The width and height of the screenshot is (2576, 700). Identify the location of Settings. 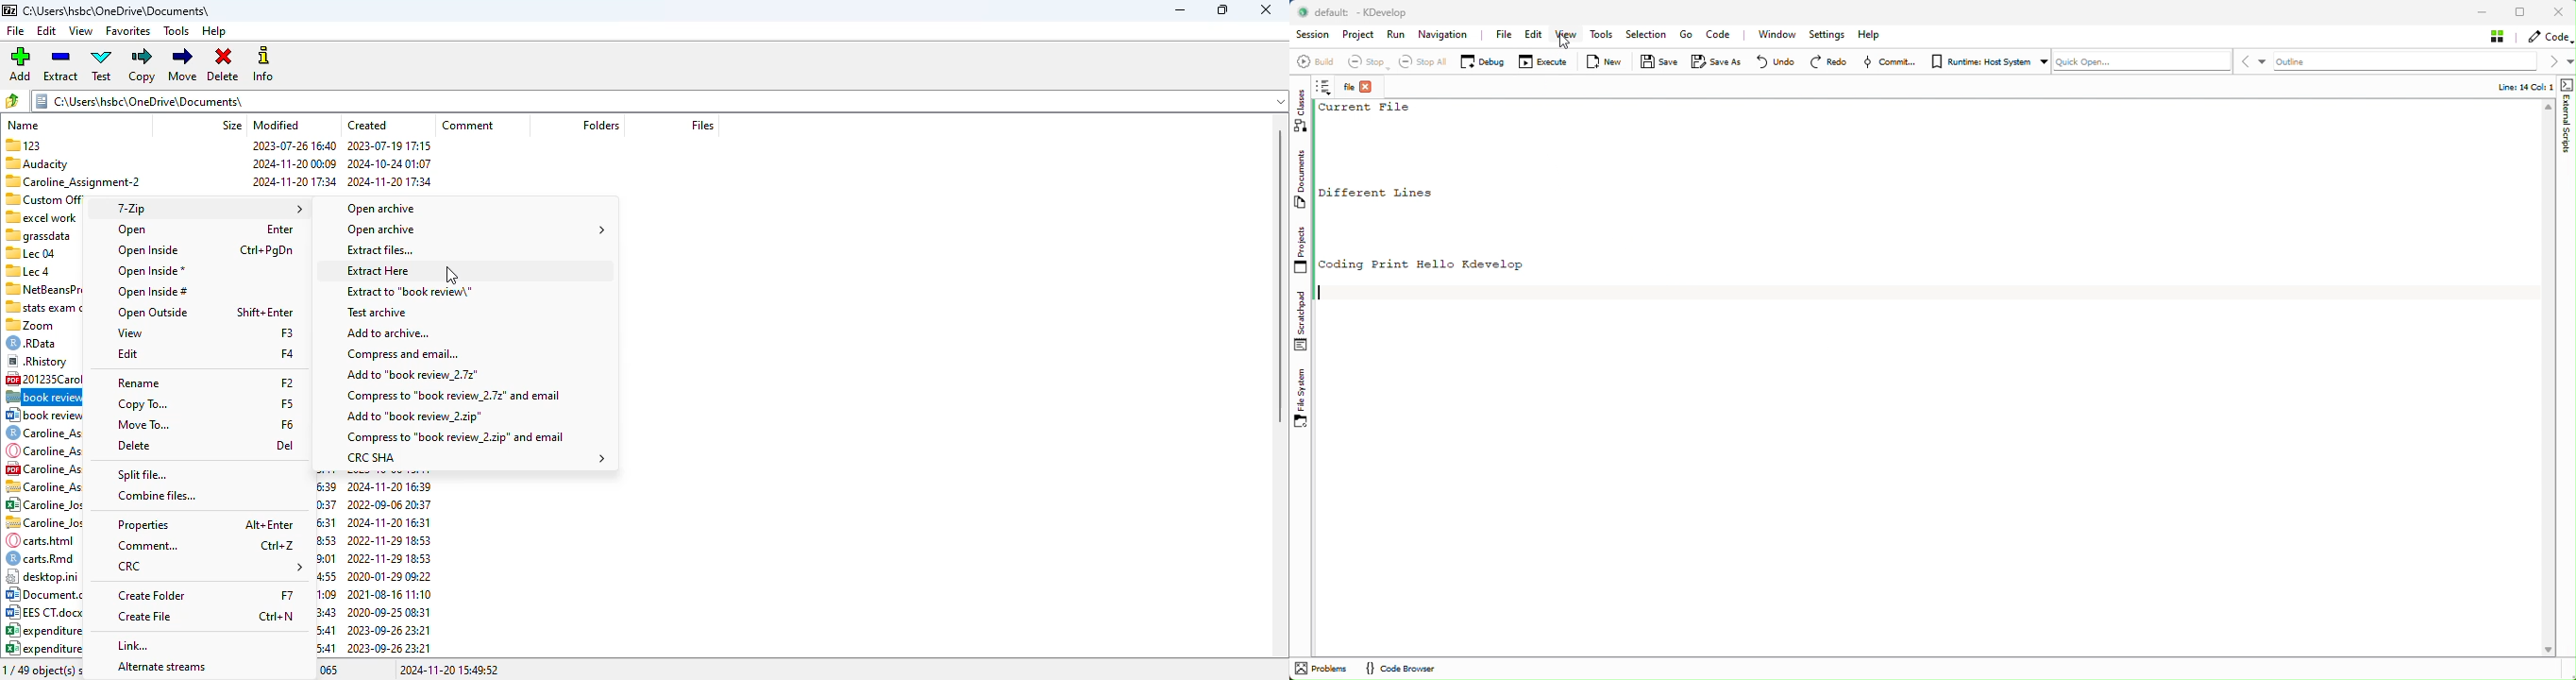
(1828, 35).